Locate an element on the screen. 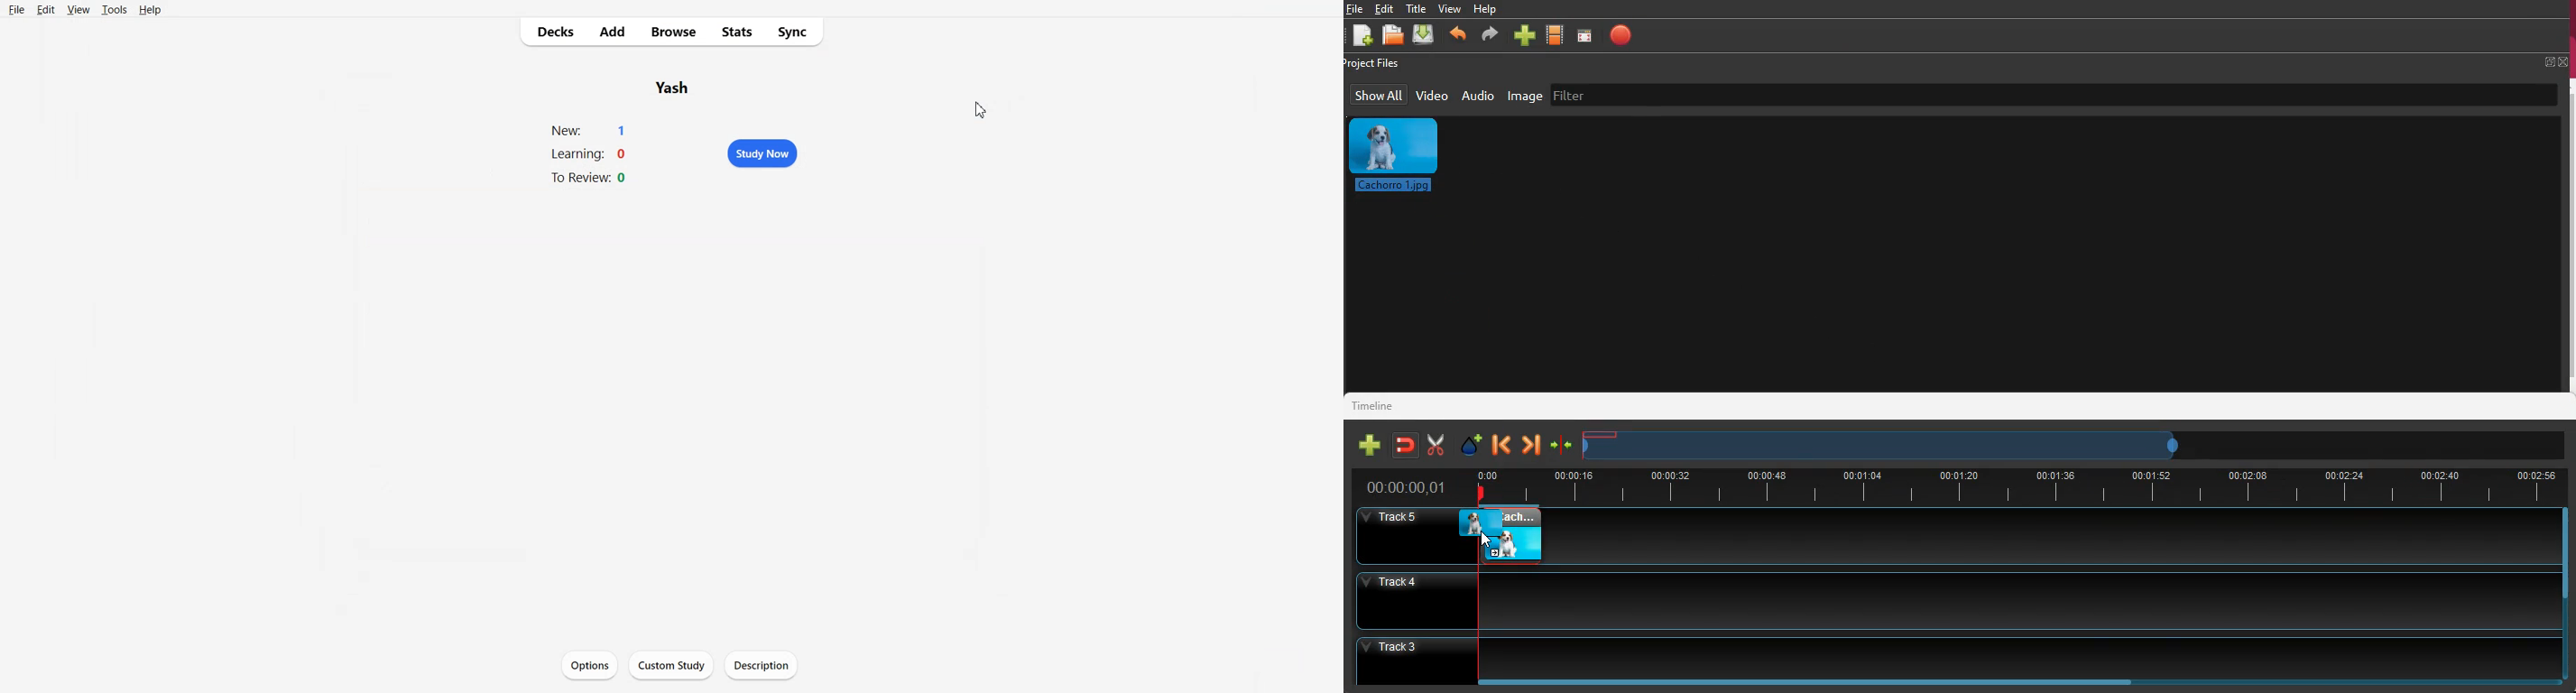 Image resolution: width=2576 pixels, height=700 pixels. Browse is located at coordinates (674, 34).